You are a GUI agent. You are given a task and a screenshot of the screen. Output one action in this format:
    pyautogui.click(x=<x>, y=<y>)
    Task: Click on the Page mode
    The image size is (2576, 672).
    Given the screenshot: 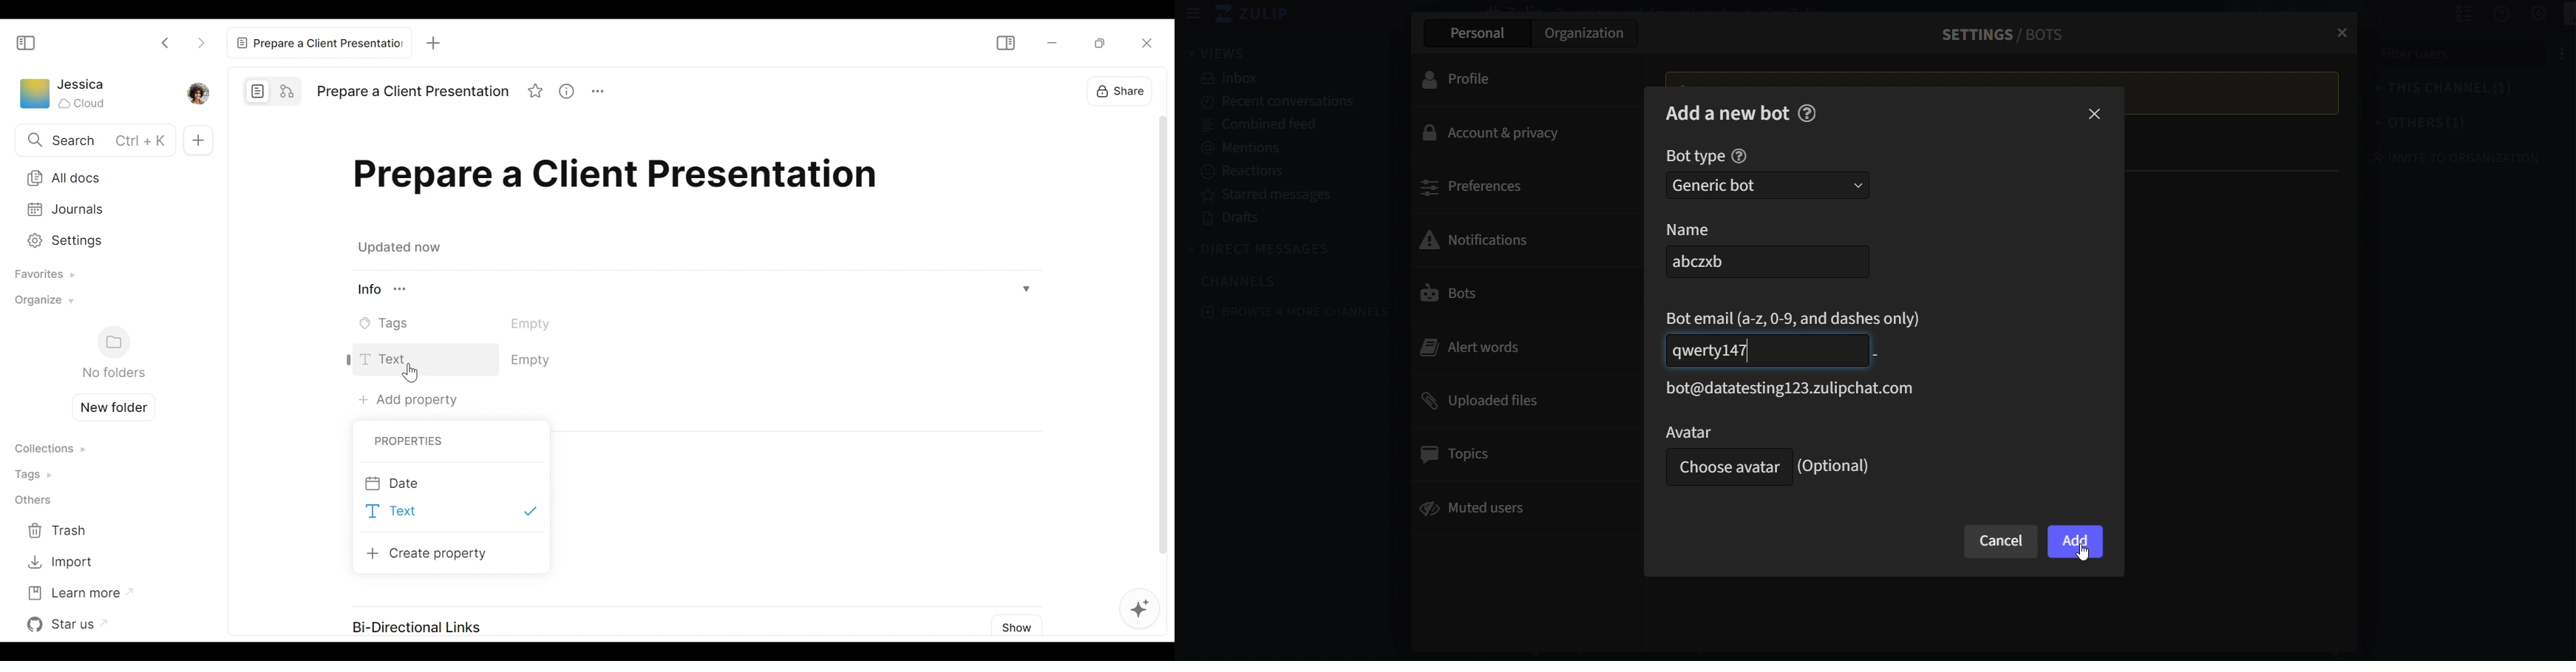 What is the action you would take?
    pyautogui.click(x=258, y=91)
    